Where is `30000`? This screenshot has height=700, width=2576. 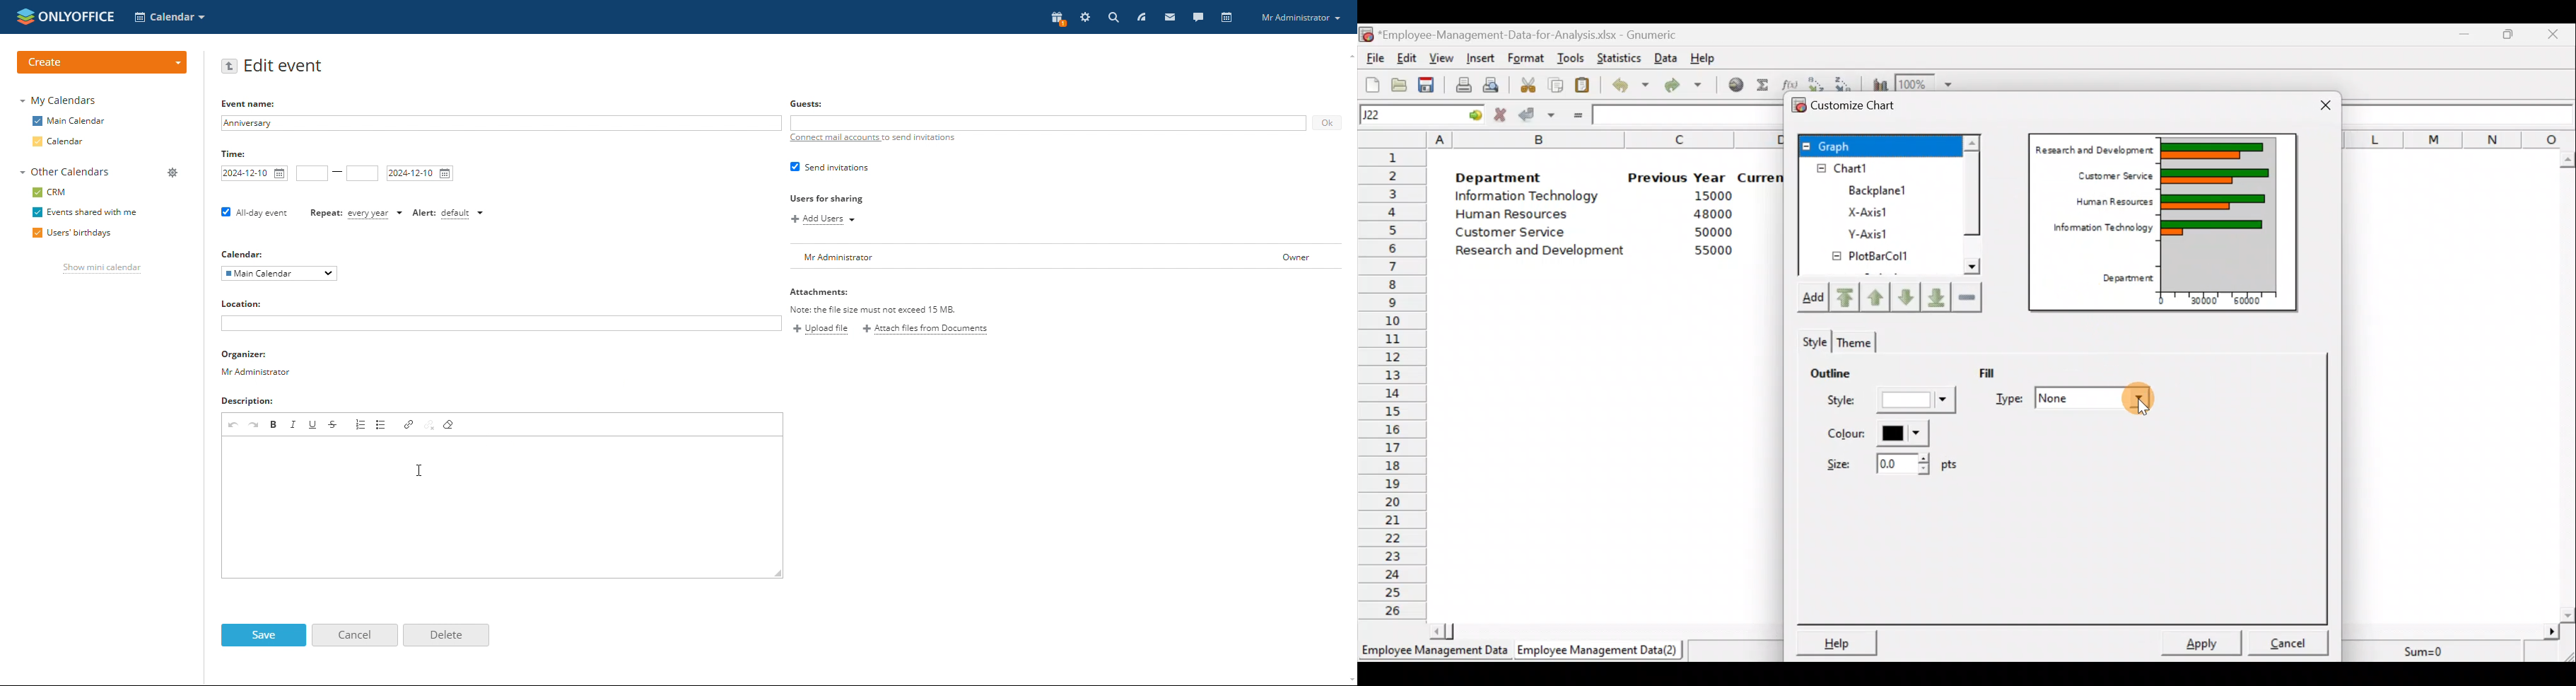 30000 is located at coordinates (2200, 302).